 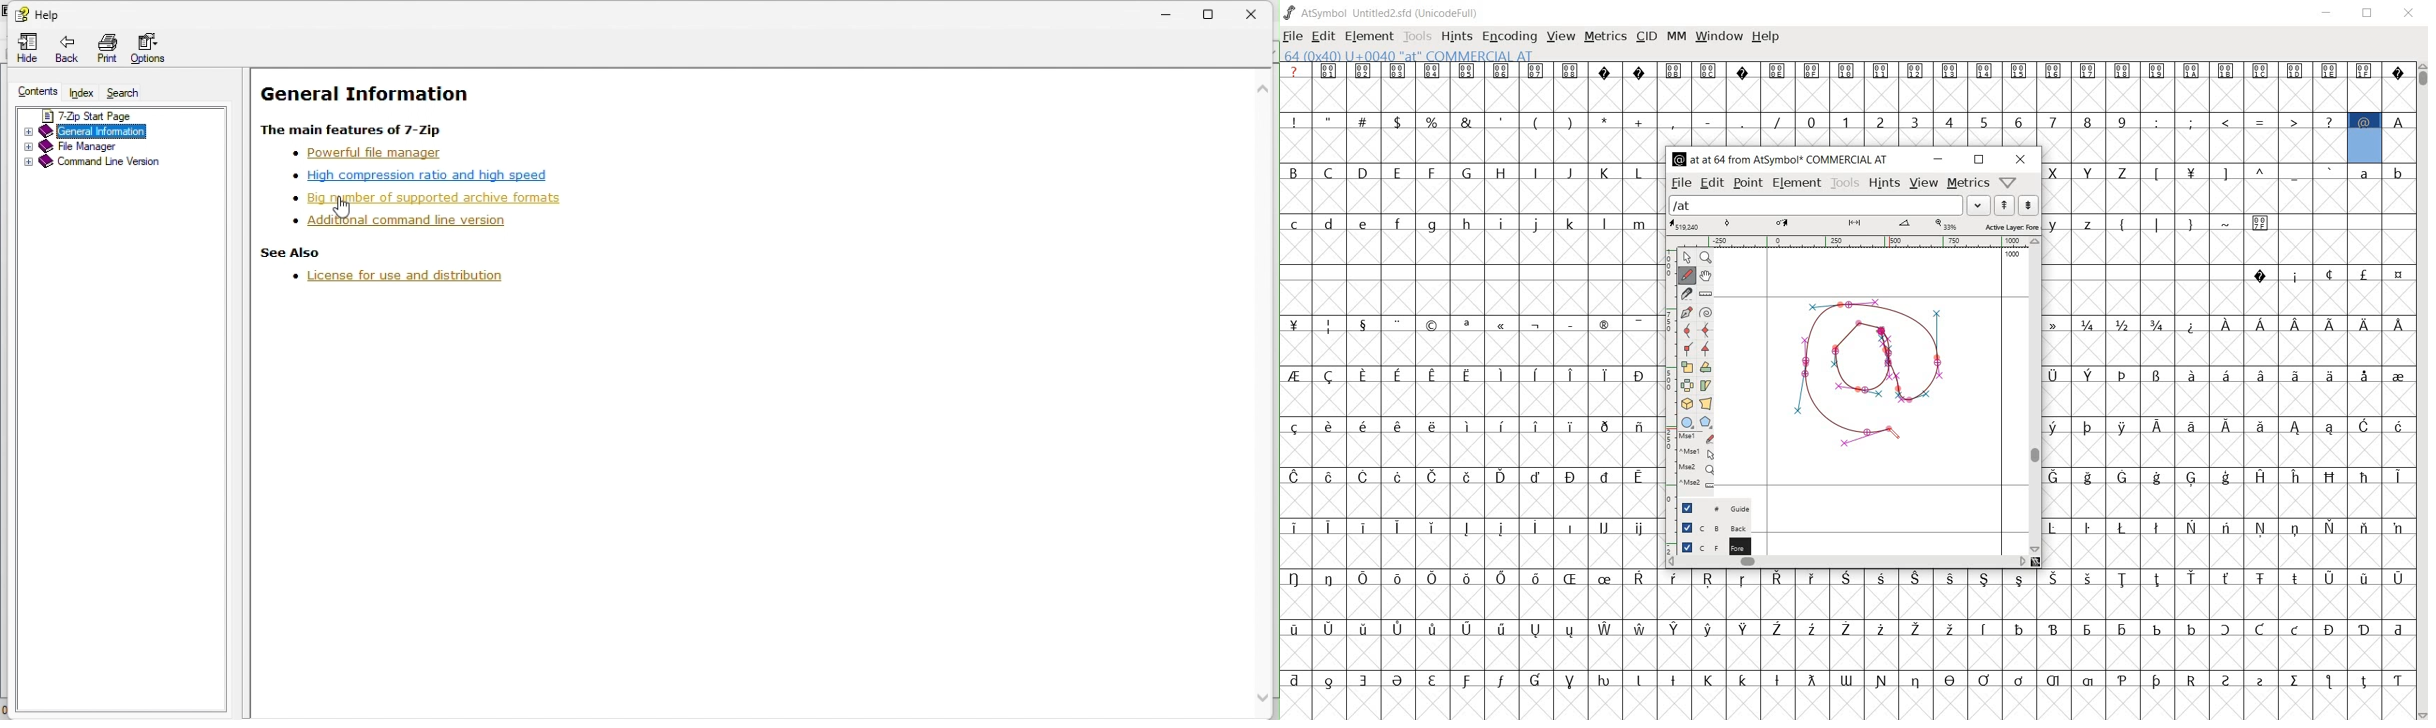 I want to click on scrollbar, so click(x=1847, y=562).